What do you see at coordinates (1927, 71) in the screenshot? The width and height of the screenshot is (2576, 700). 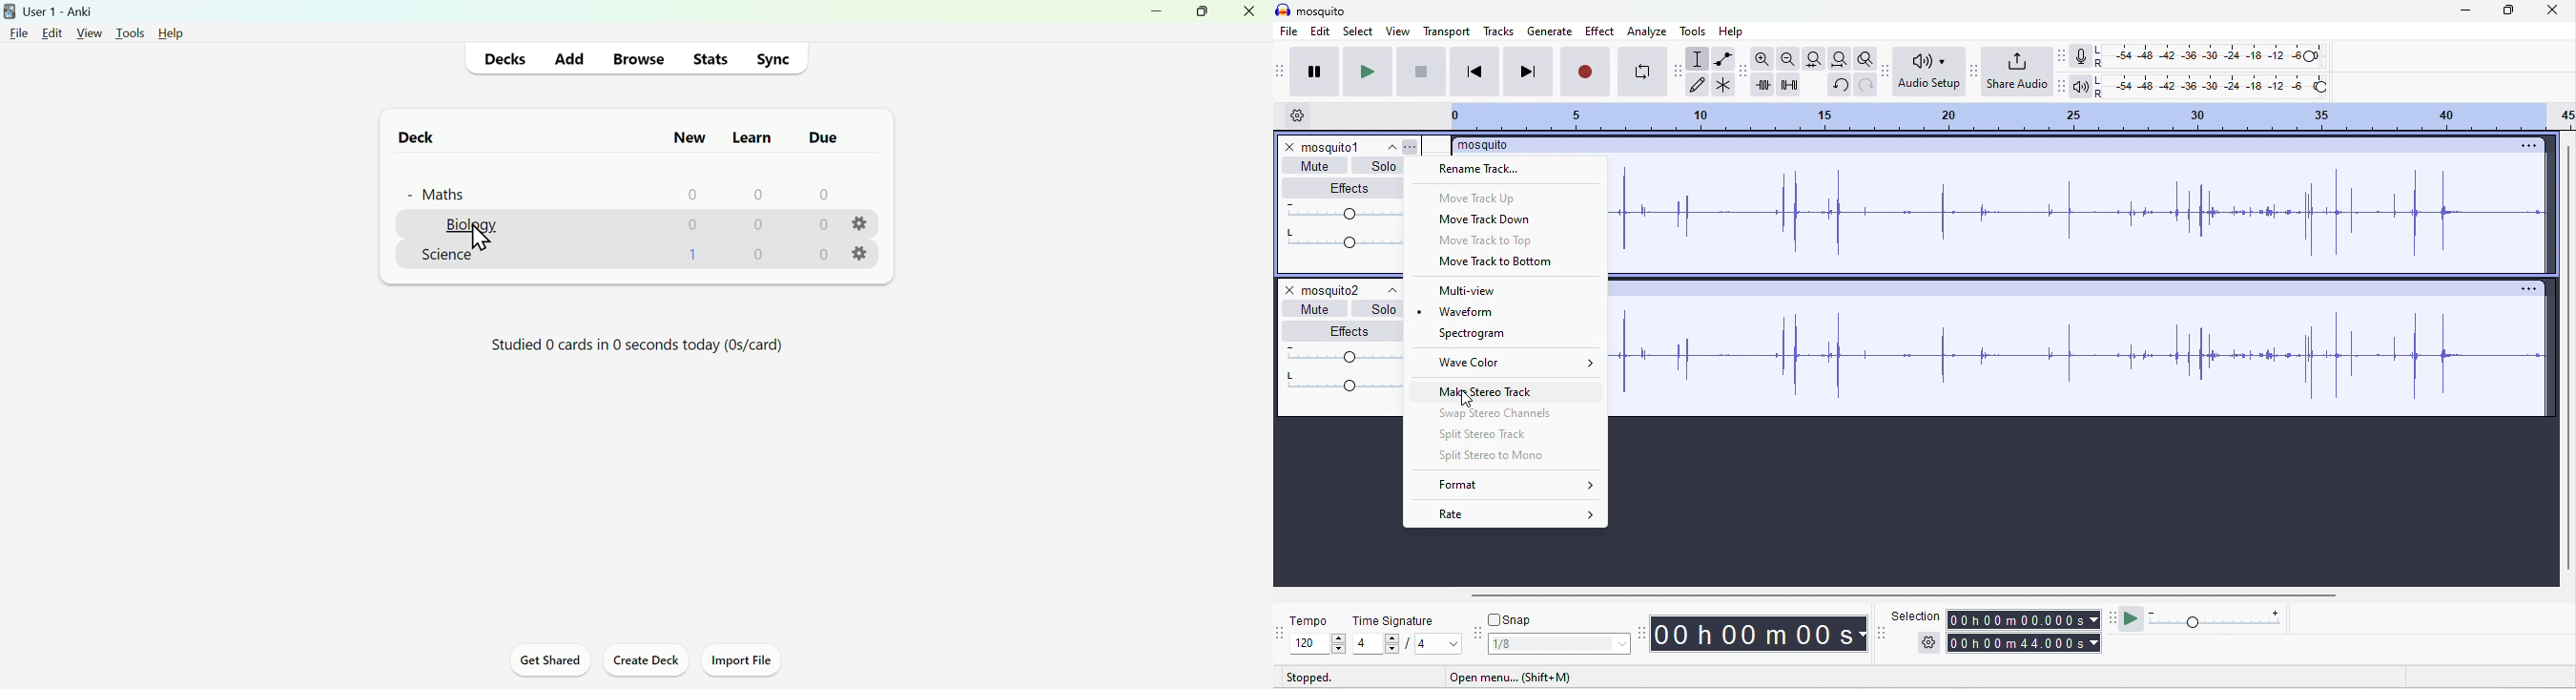 I see `audio set up` at bounding box center [1927, 71].